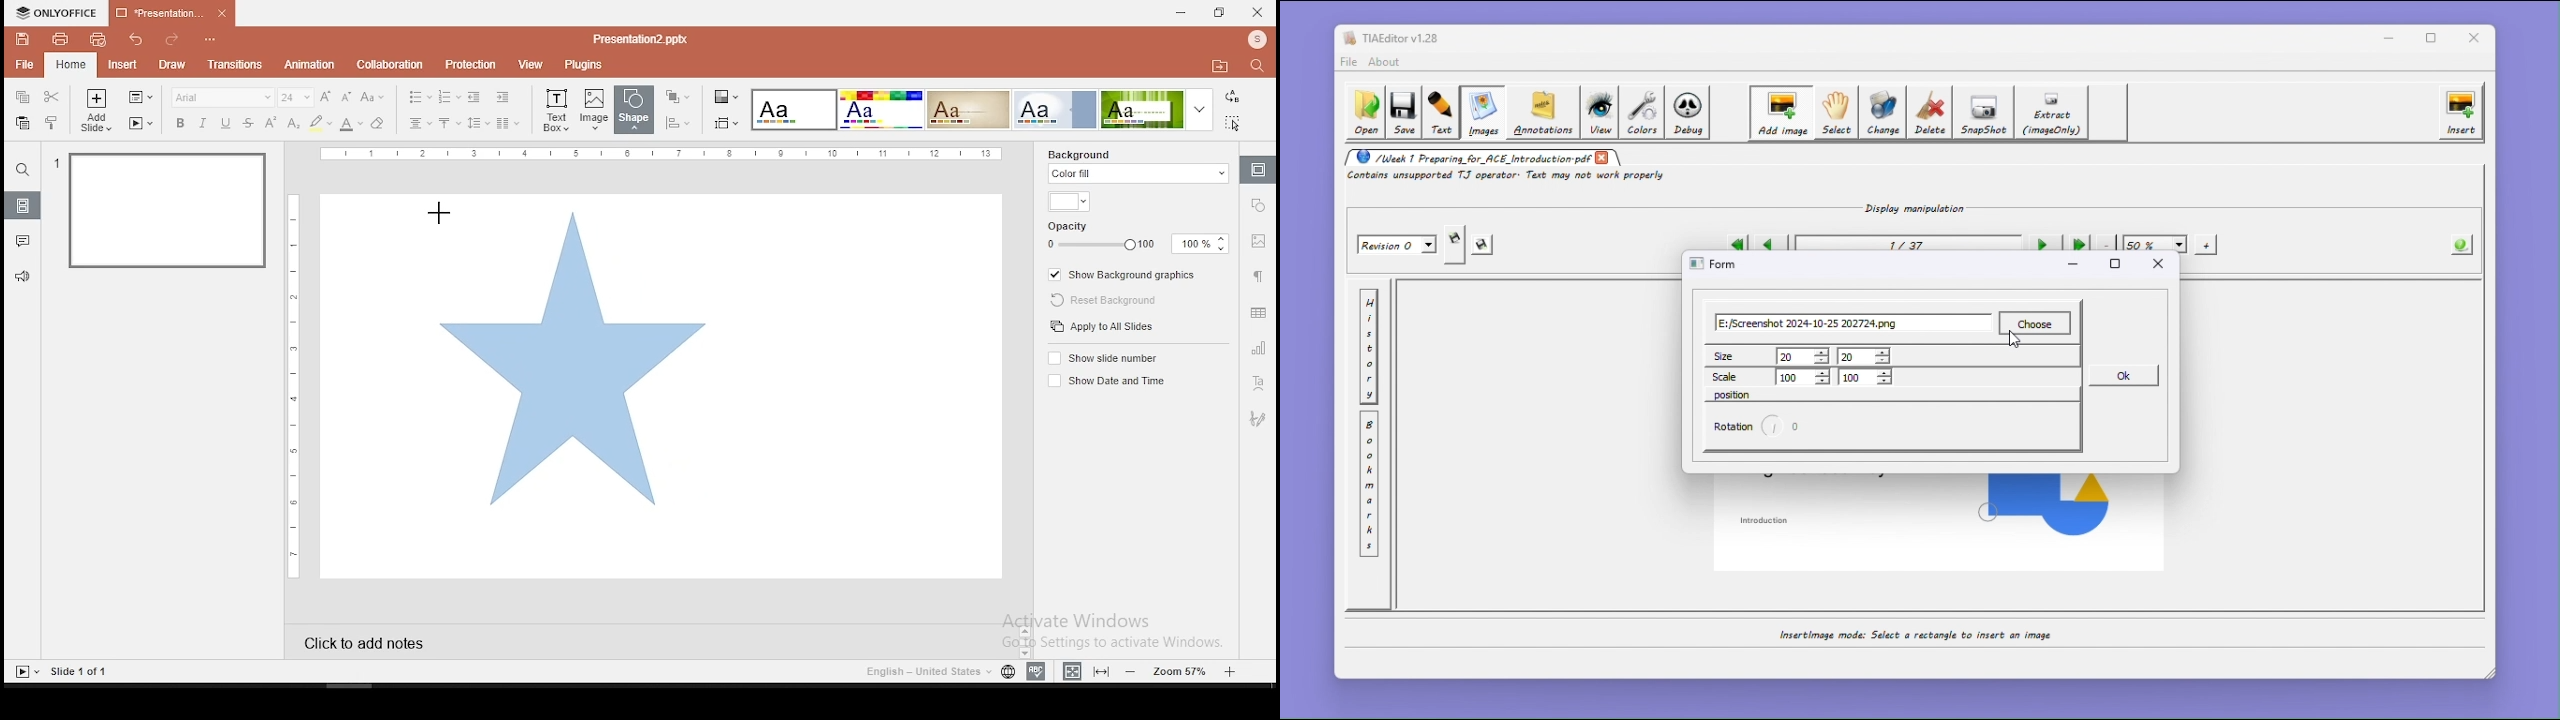  Describe the element at coordinates (1068, 203) in the screenshot. I see `background fill color` at that location.